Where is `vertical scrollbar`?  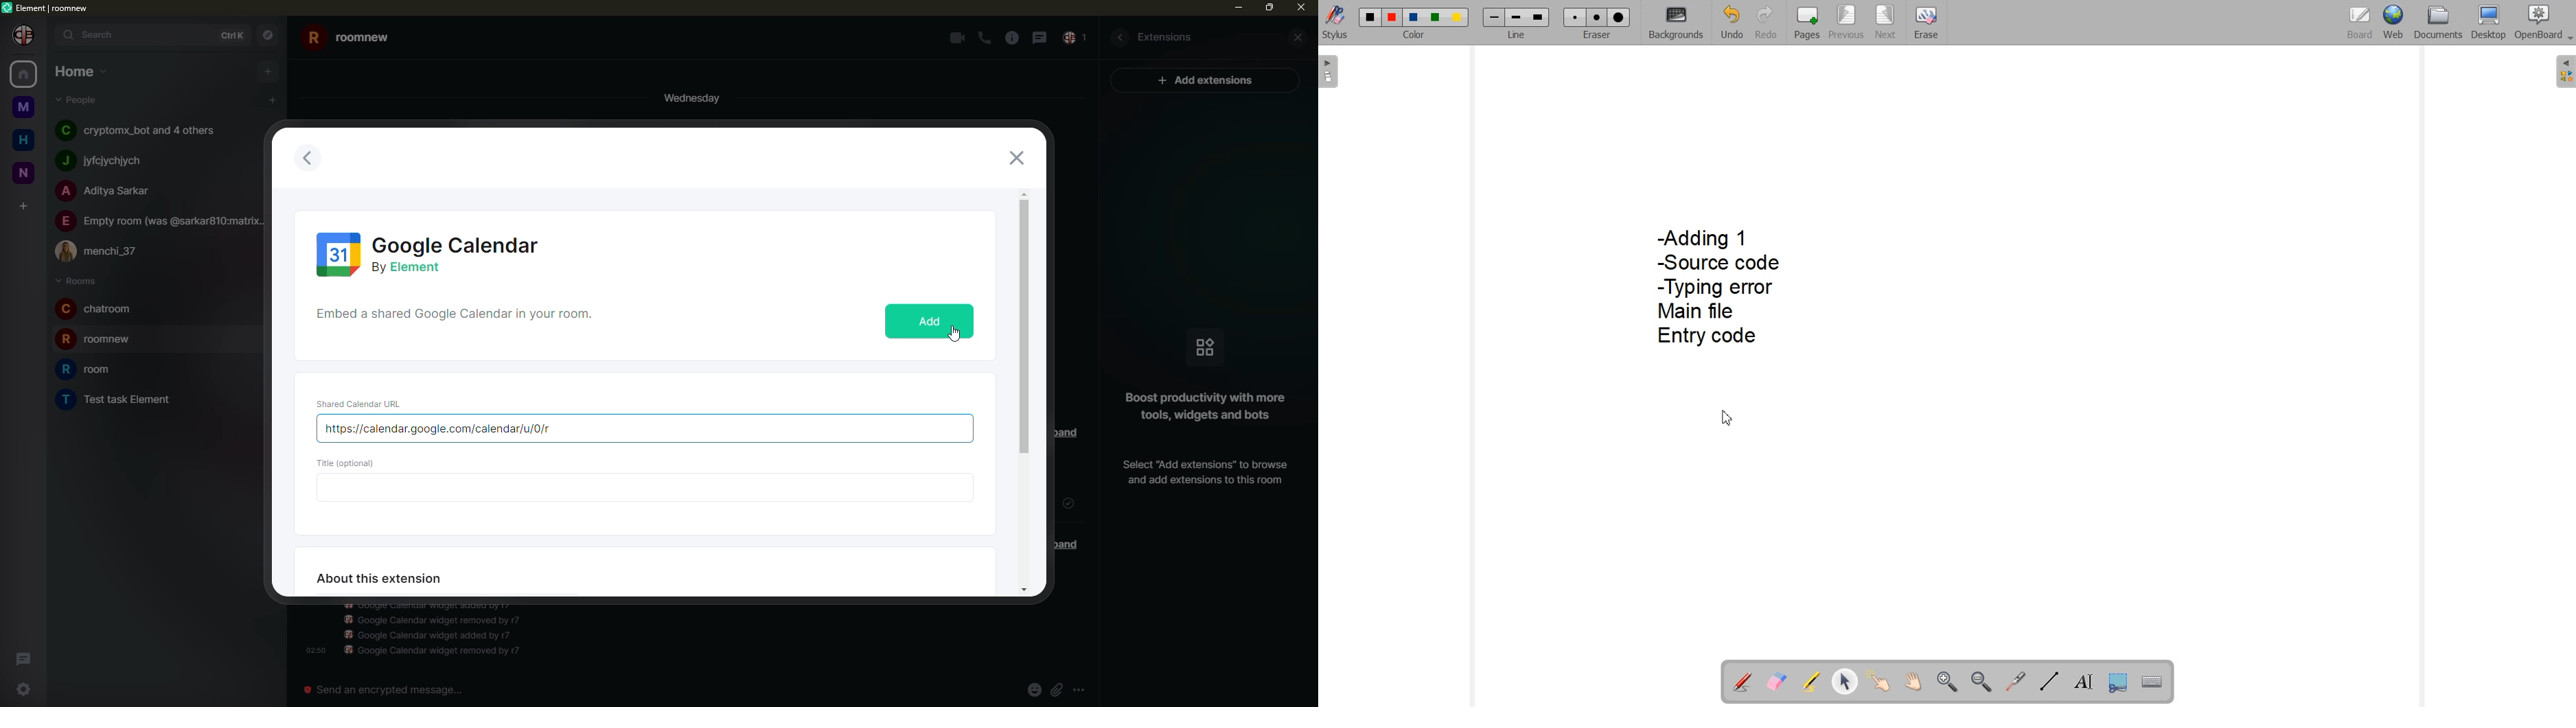 vertical scrollbar is located at coordinates (1310, 373).